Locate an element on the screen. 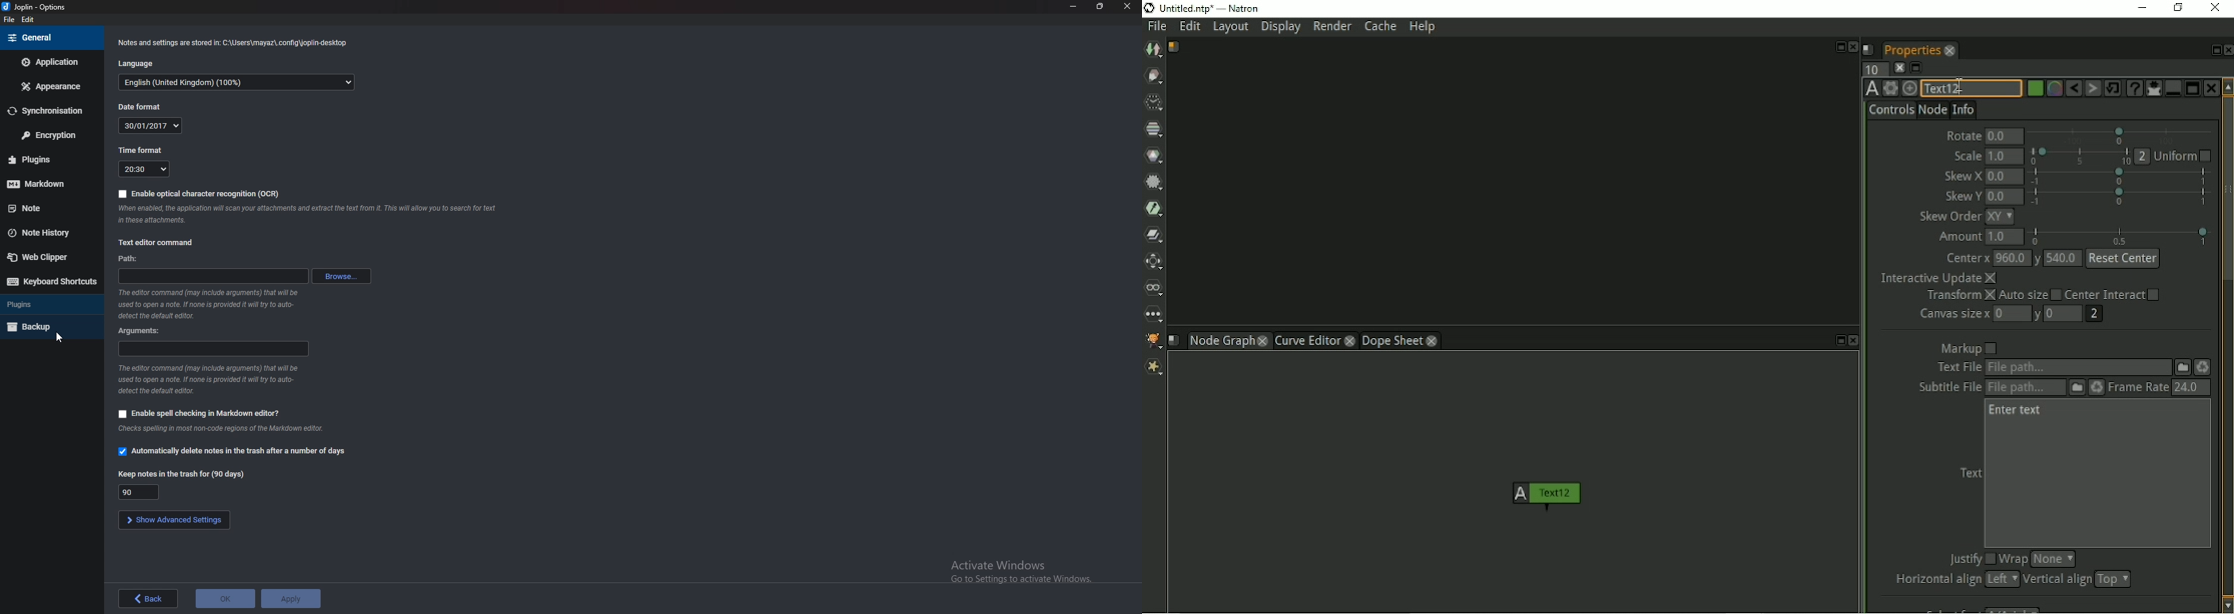 This screenshot has width=2240, height=616. Browse is located at coordinates (343, 276).